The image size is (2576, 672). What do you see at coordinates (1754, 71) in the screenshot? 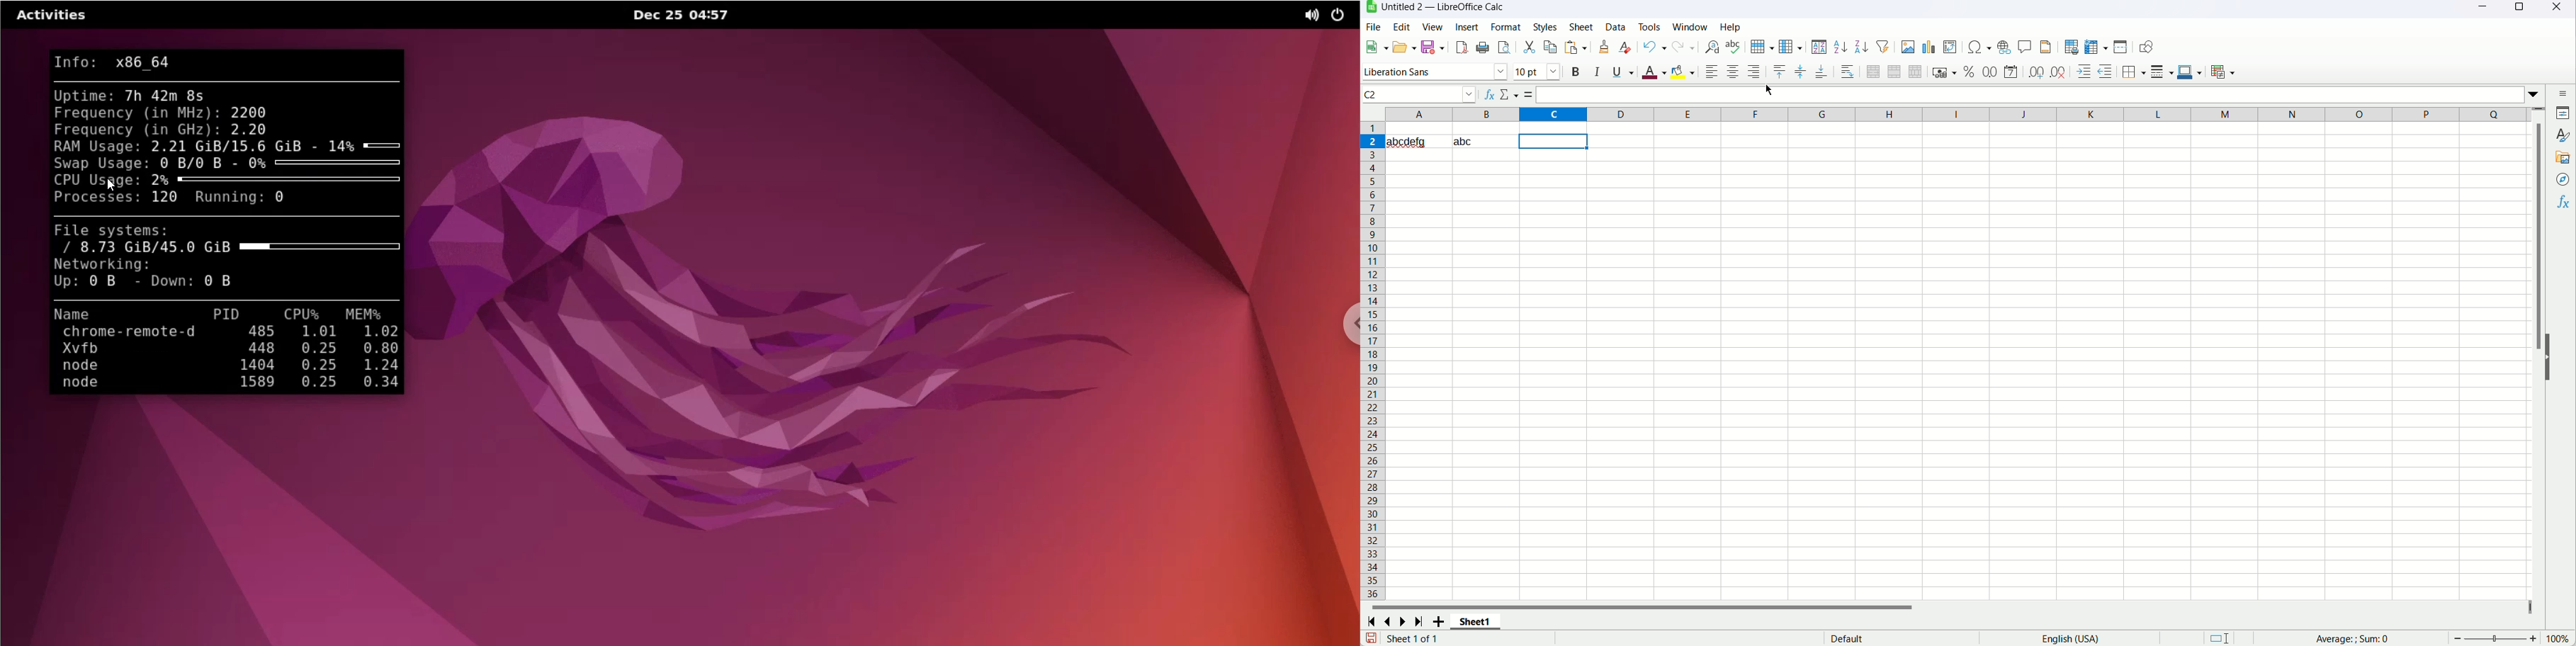
I see `align right` at bounding box center [1754, 71].